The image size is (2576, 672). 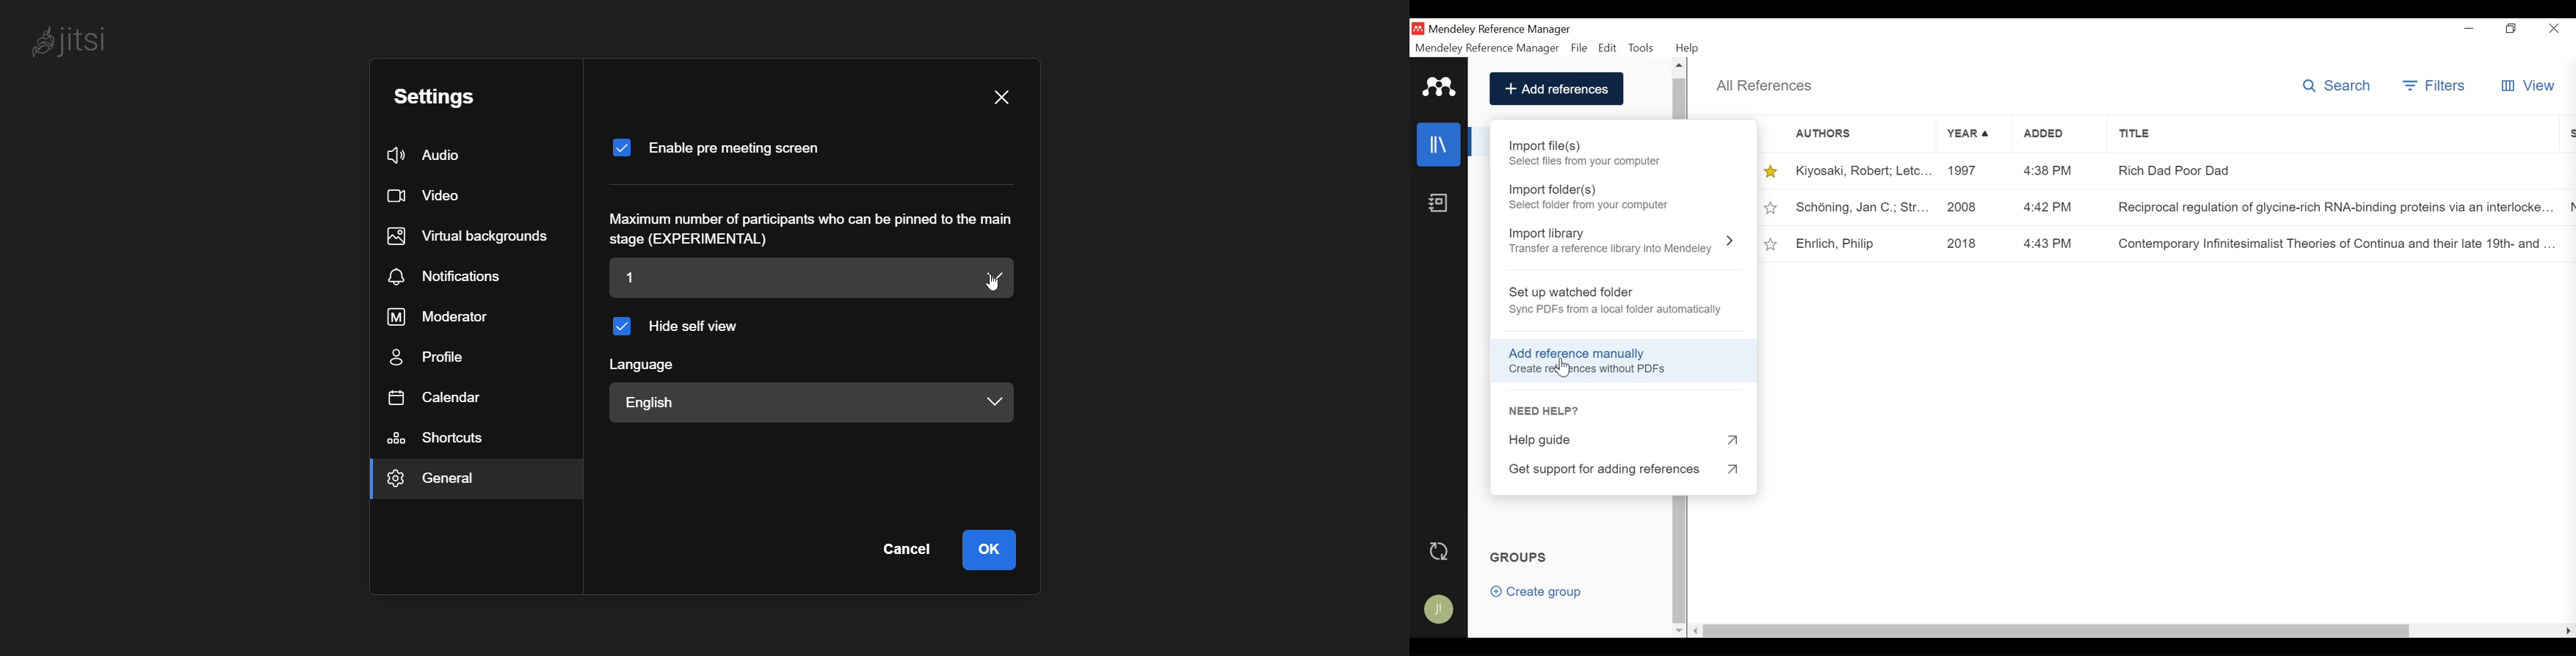 What do you see at coordinates (1772, 242) in the screenshot?
I see `Toggle Favorites` at bounding box center [1772, 242].